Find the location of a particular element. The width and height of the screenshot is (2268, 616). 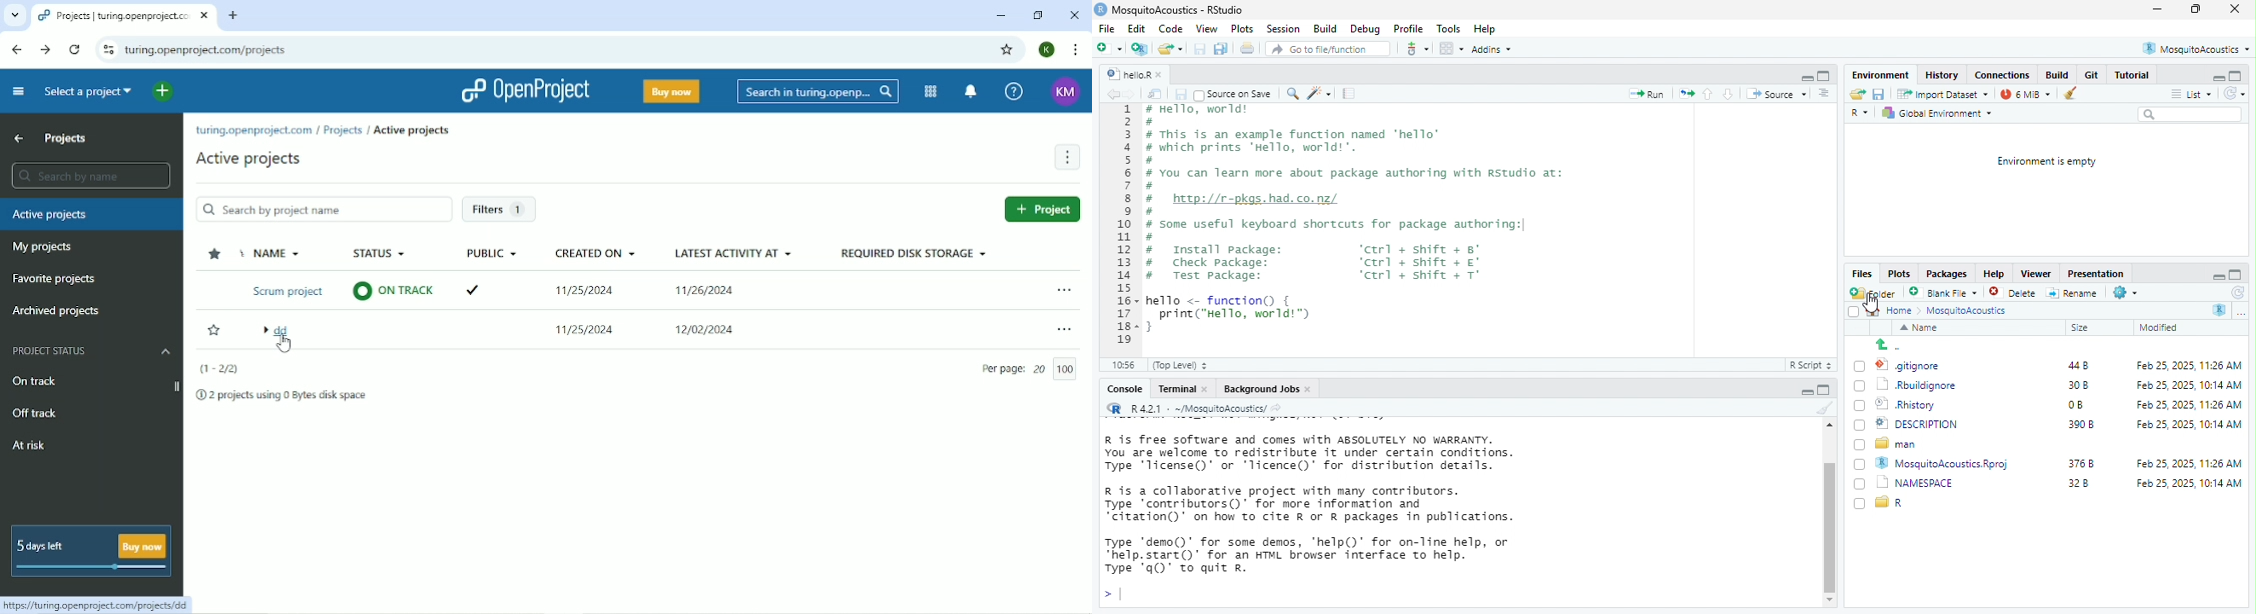

settings is located at coordinates (2132, 293).